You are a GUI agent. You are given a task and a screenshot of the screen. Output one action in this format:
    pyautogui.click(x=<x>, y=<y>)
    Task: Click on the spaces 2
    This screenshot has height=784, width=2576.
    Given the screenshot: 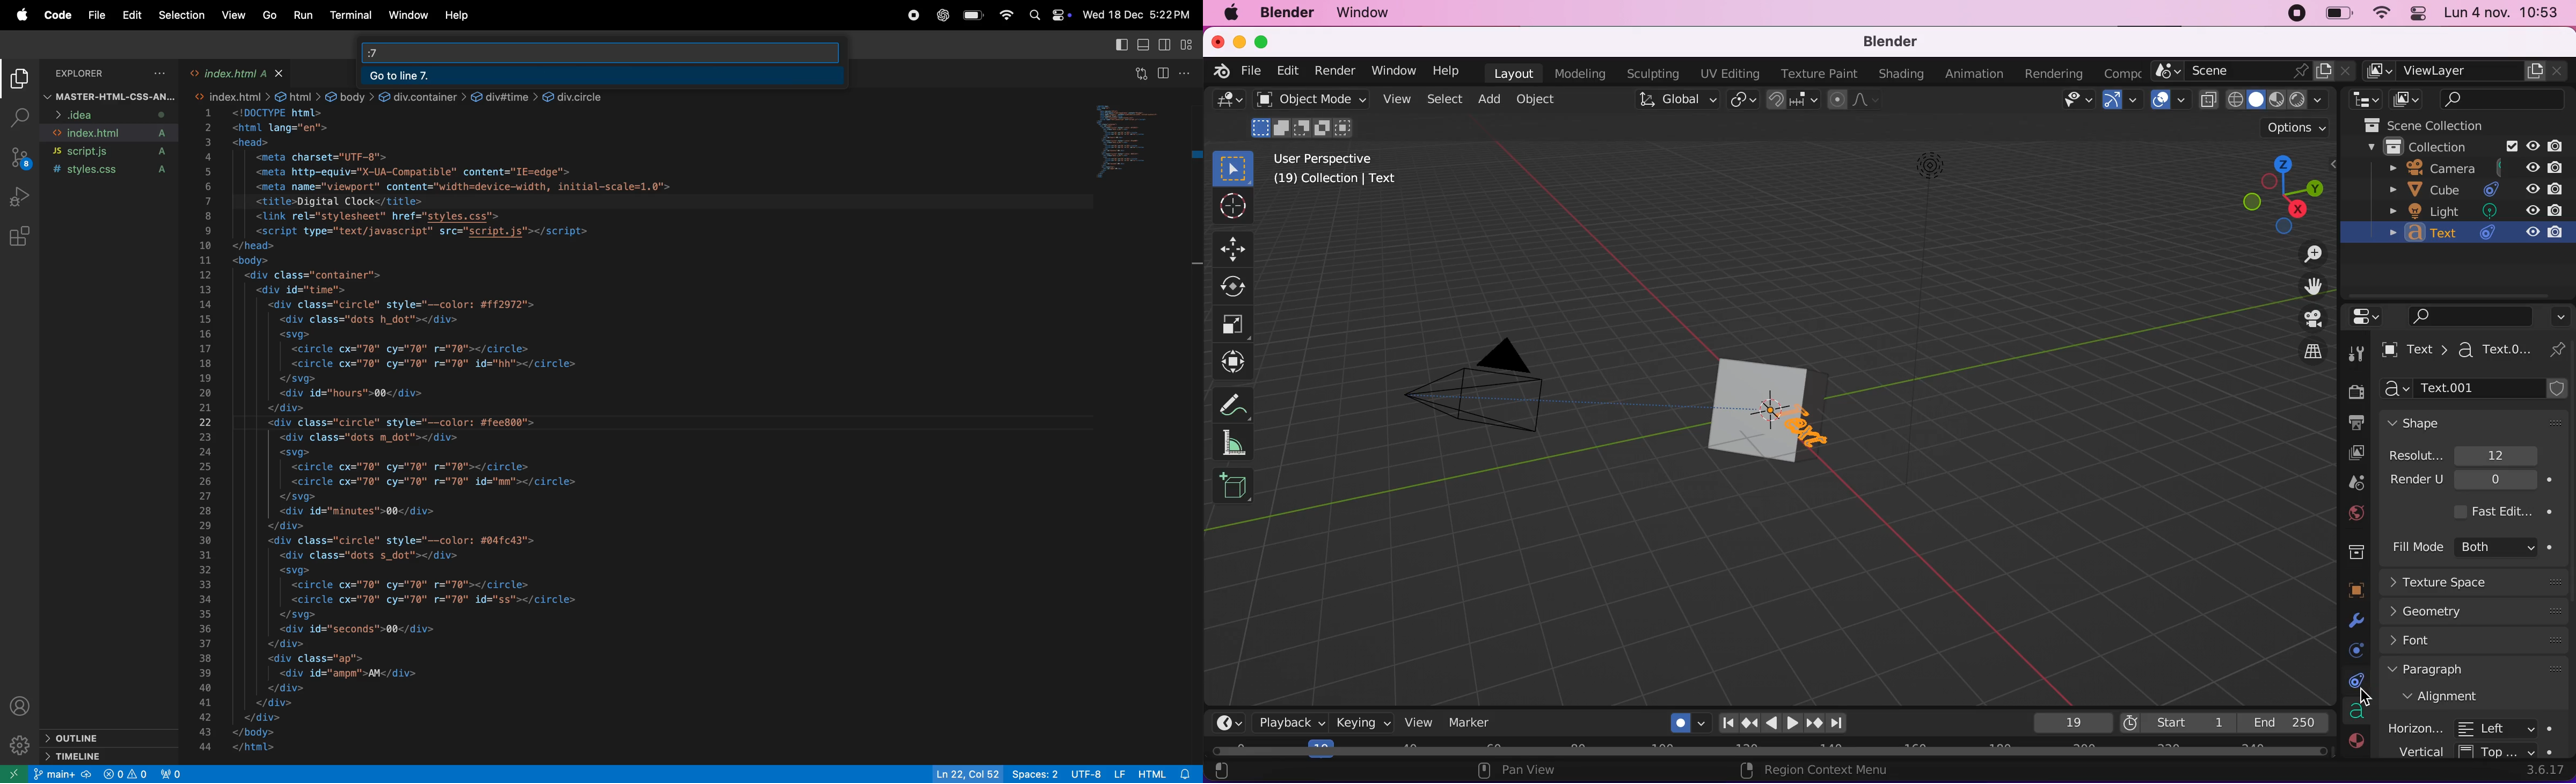 What is the action you would take?
    pyautogui.click(x=1034, y=774)
    